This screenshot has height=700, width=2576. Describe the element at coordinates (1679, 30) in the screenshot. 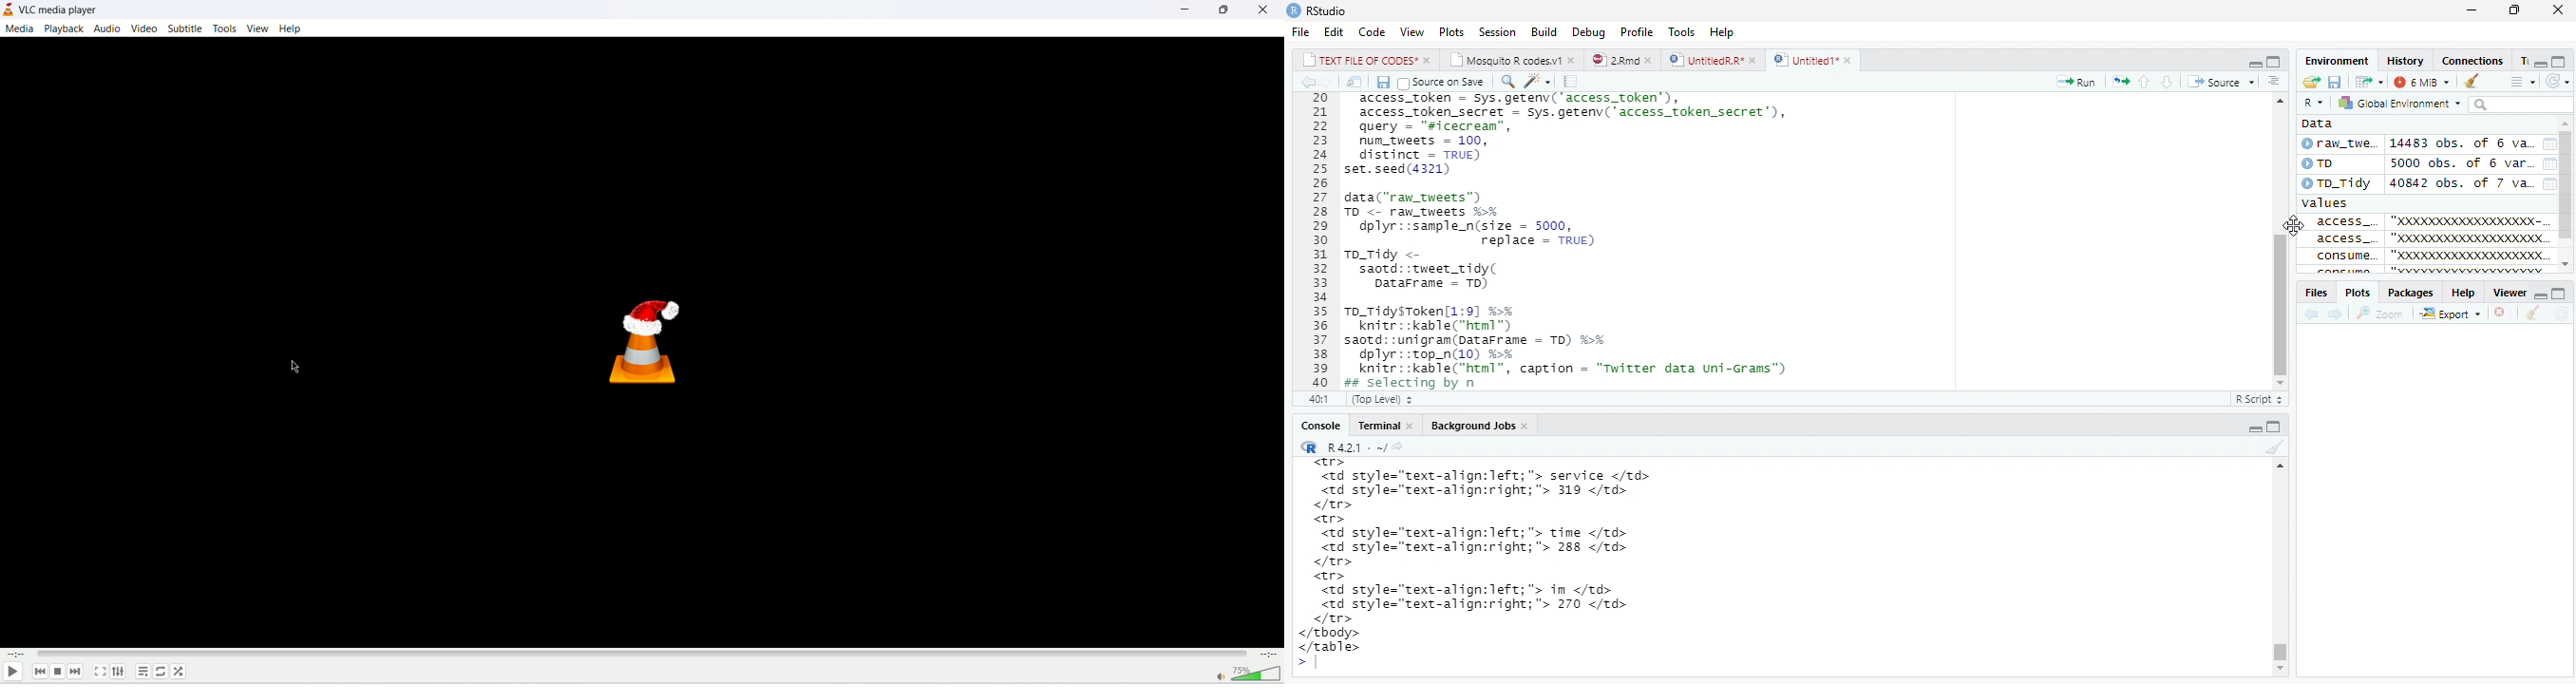

I see `Tools` at that location.